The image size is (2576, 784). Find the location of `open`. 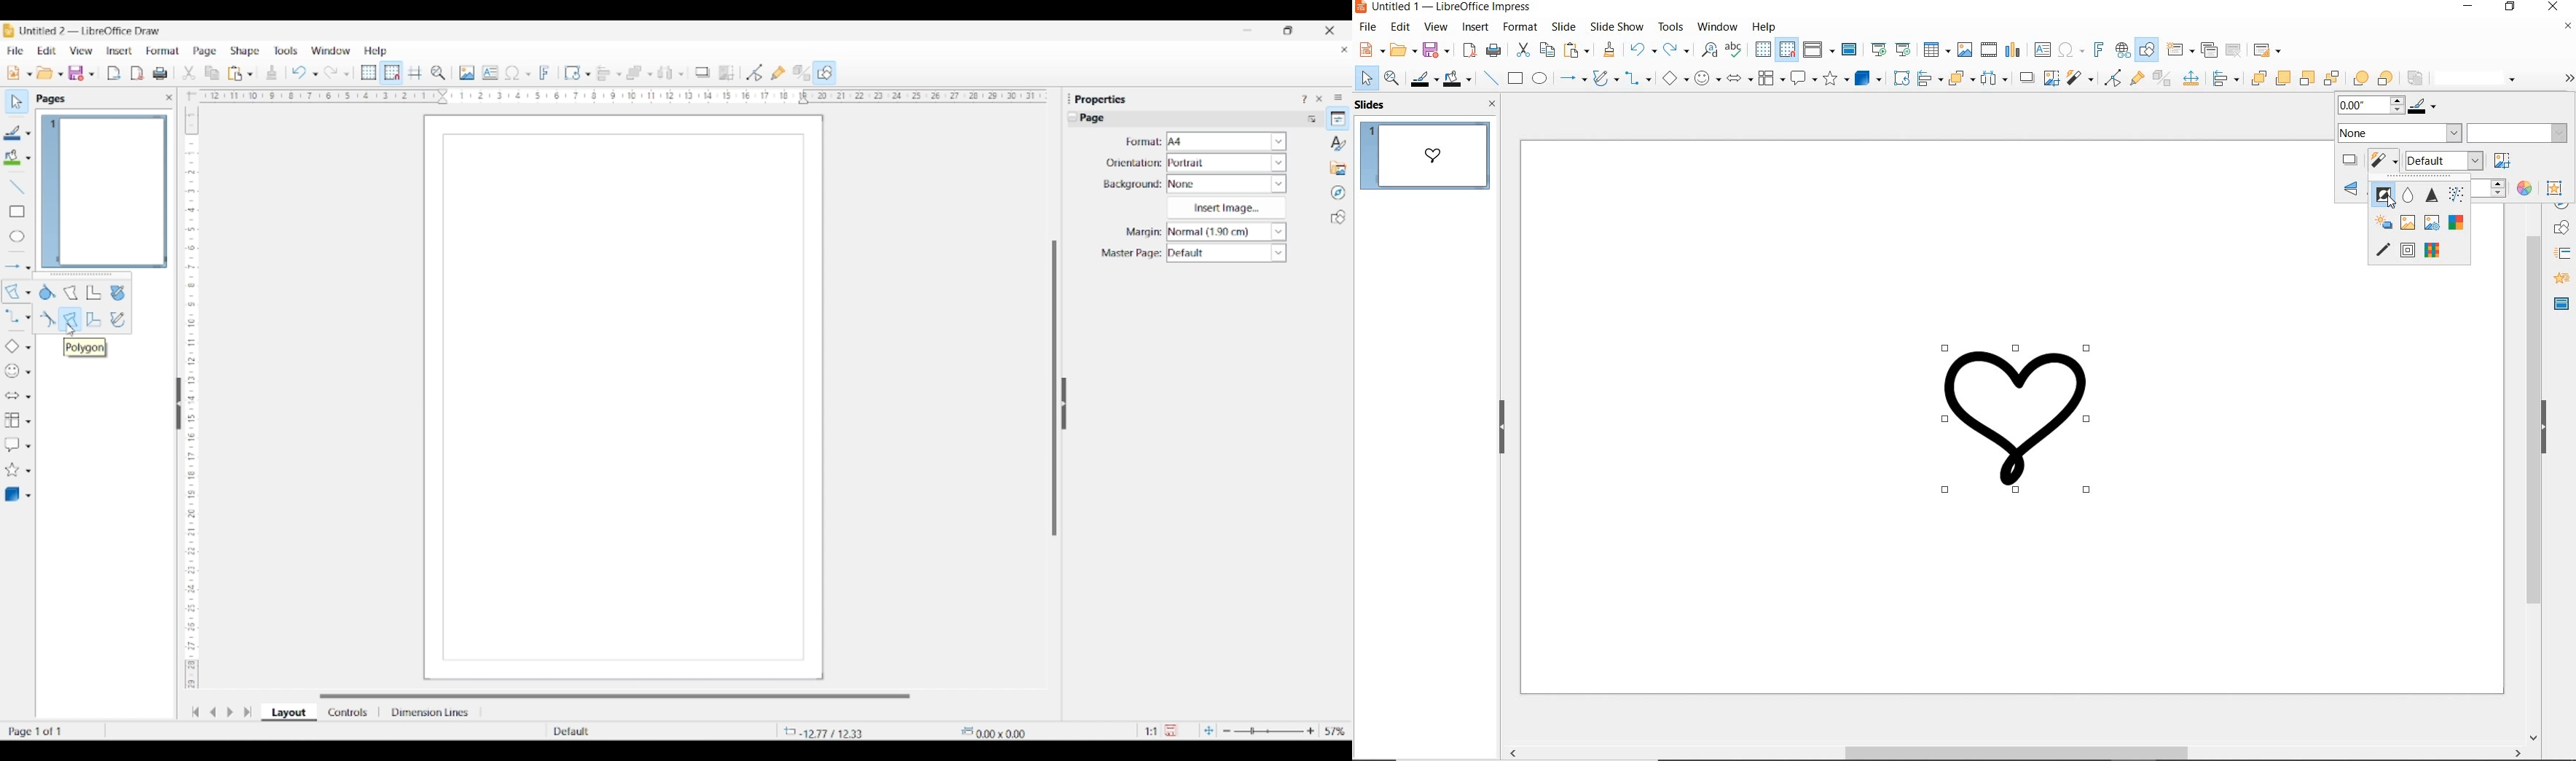

open is located at coordinates (1402, 48).